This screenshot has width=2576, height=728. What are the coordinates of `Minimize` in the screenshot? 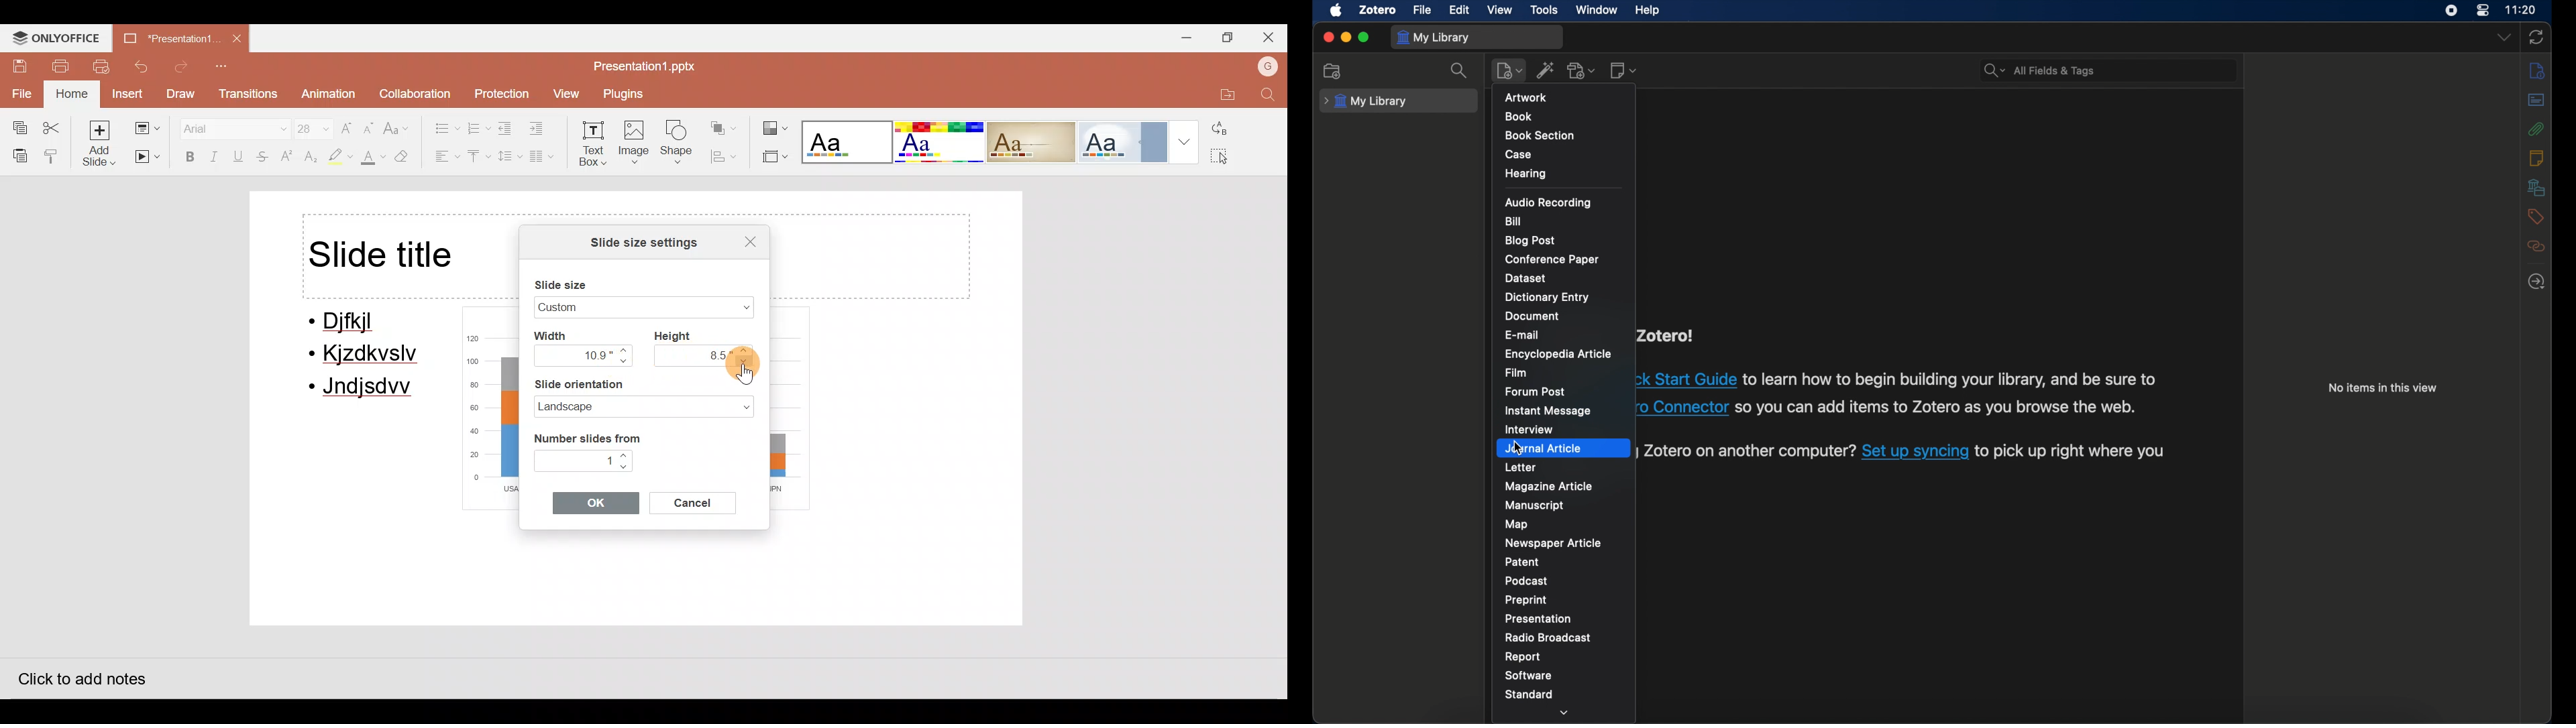 It's located at (1183, 39).